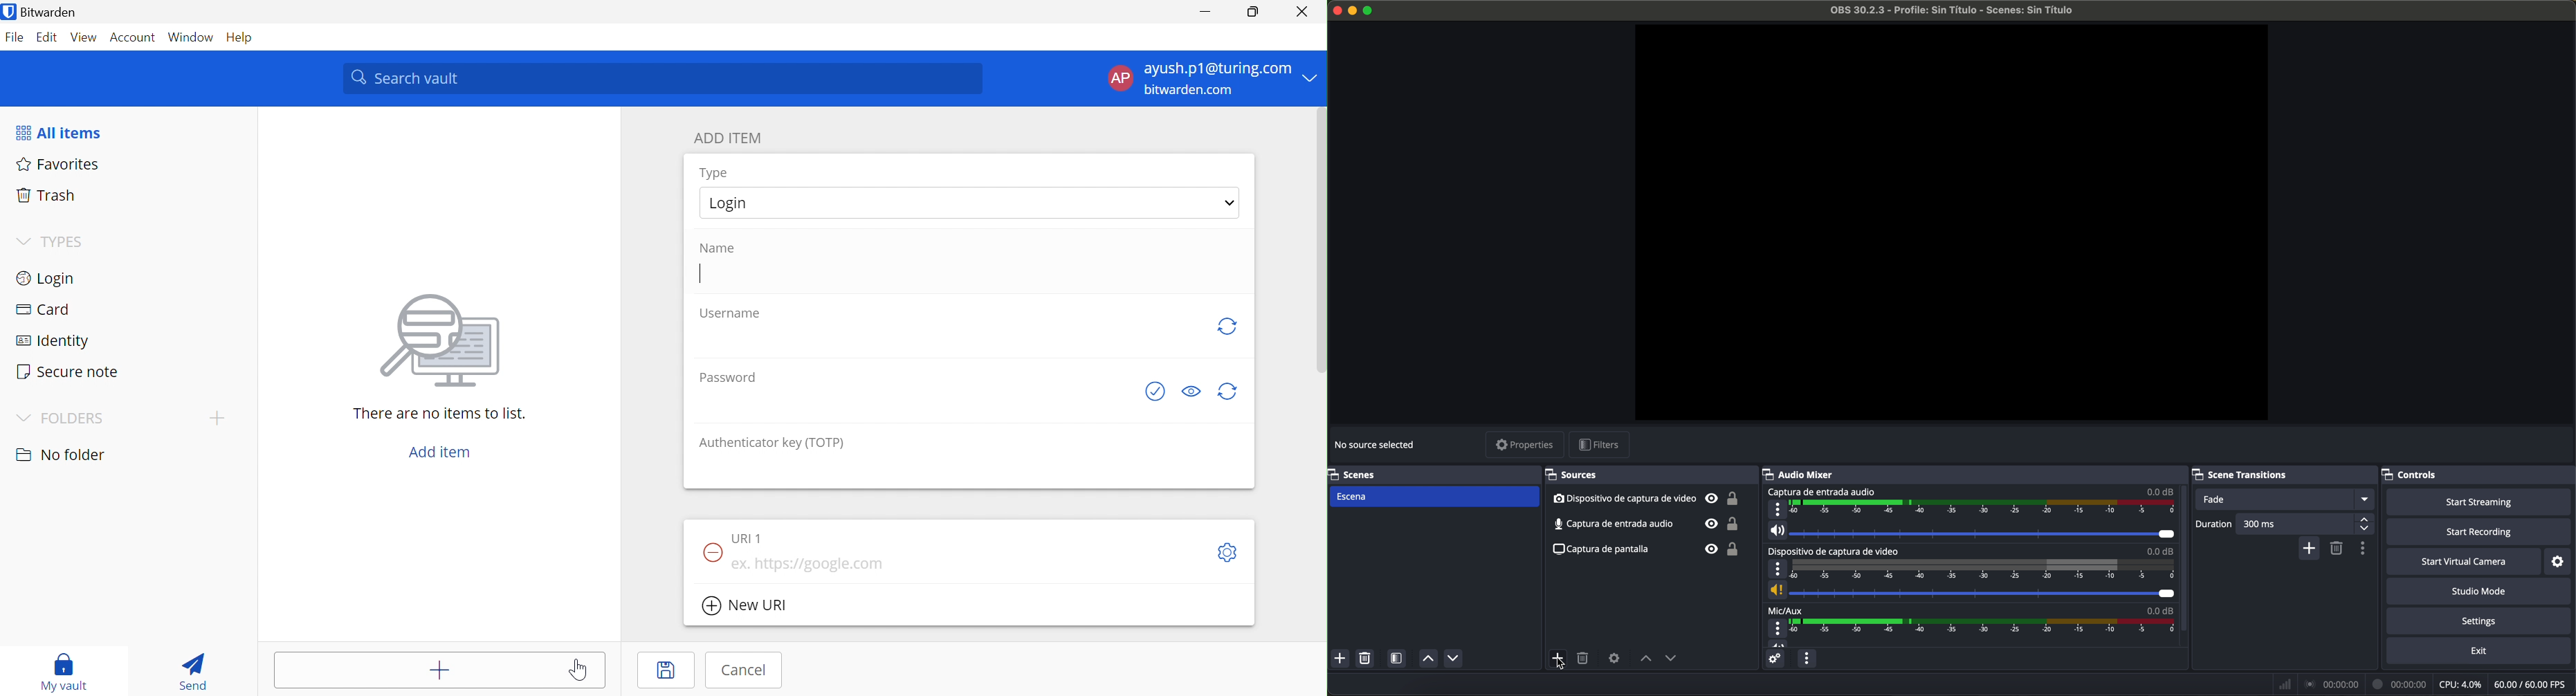 Image resolution: width=2576 pixels, height=700 pixels. I want to click on filename, so click(1953, 10).